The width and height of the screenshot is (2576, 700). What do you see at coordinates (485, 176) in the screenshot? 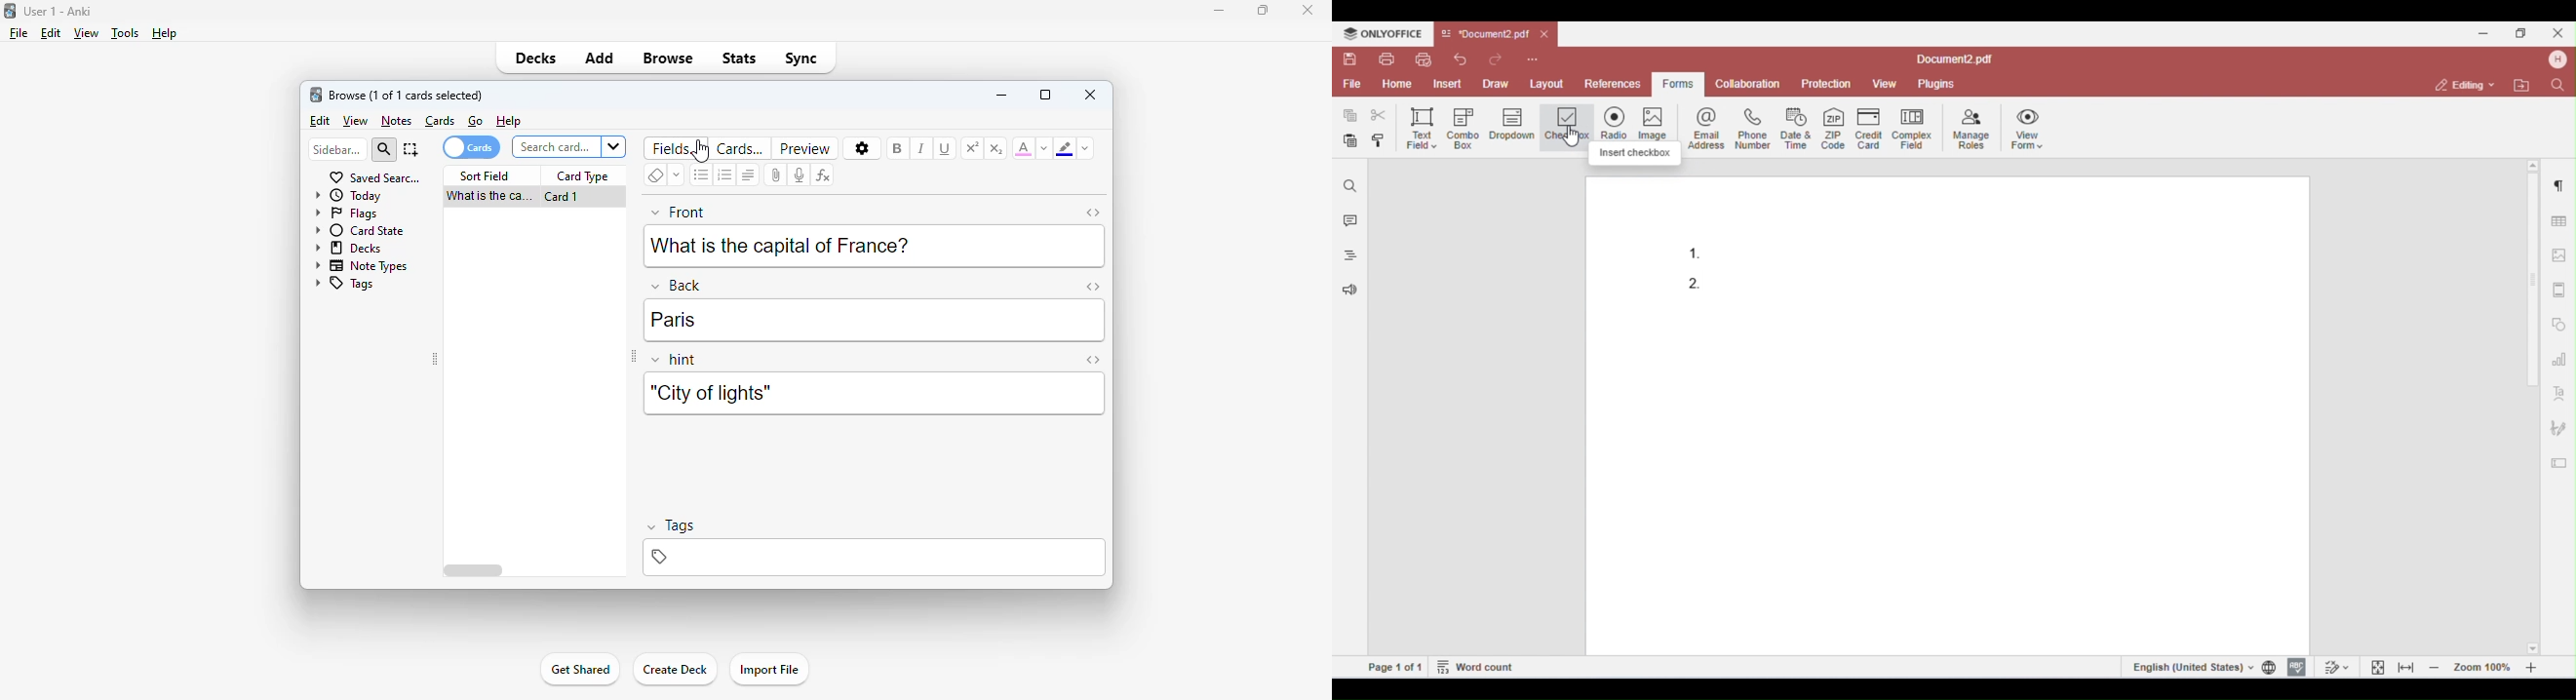
I see `sort field` at bounding box center [485, 176].